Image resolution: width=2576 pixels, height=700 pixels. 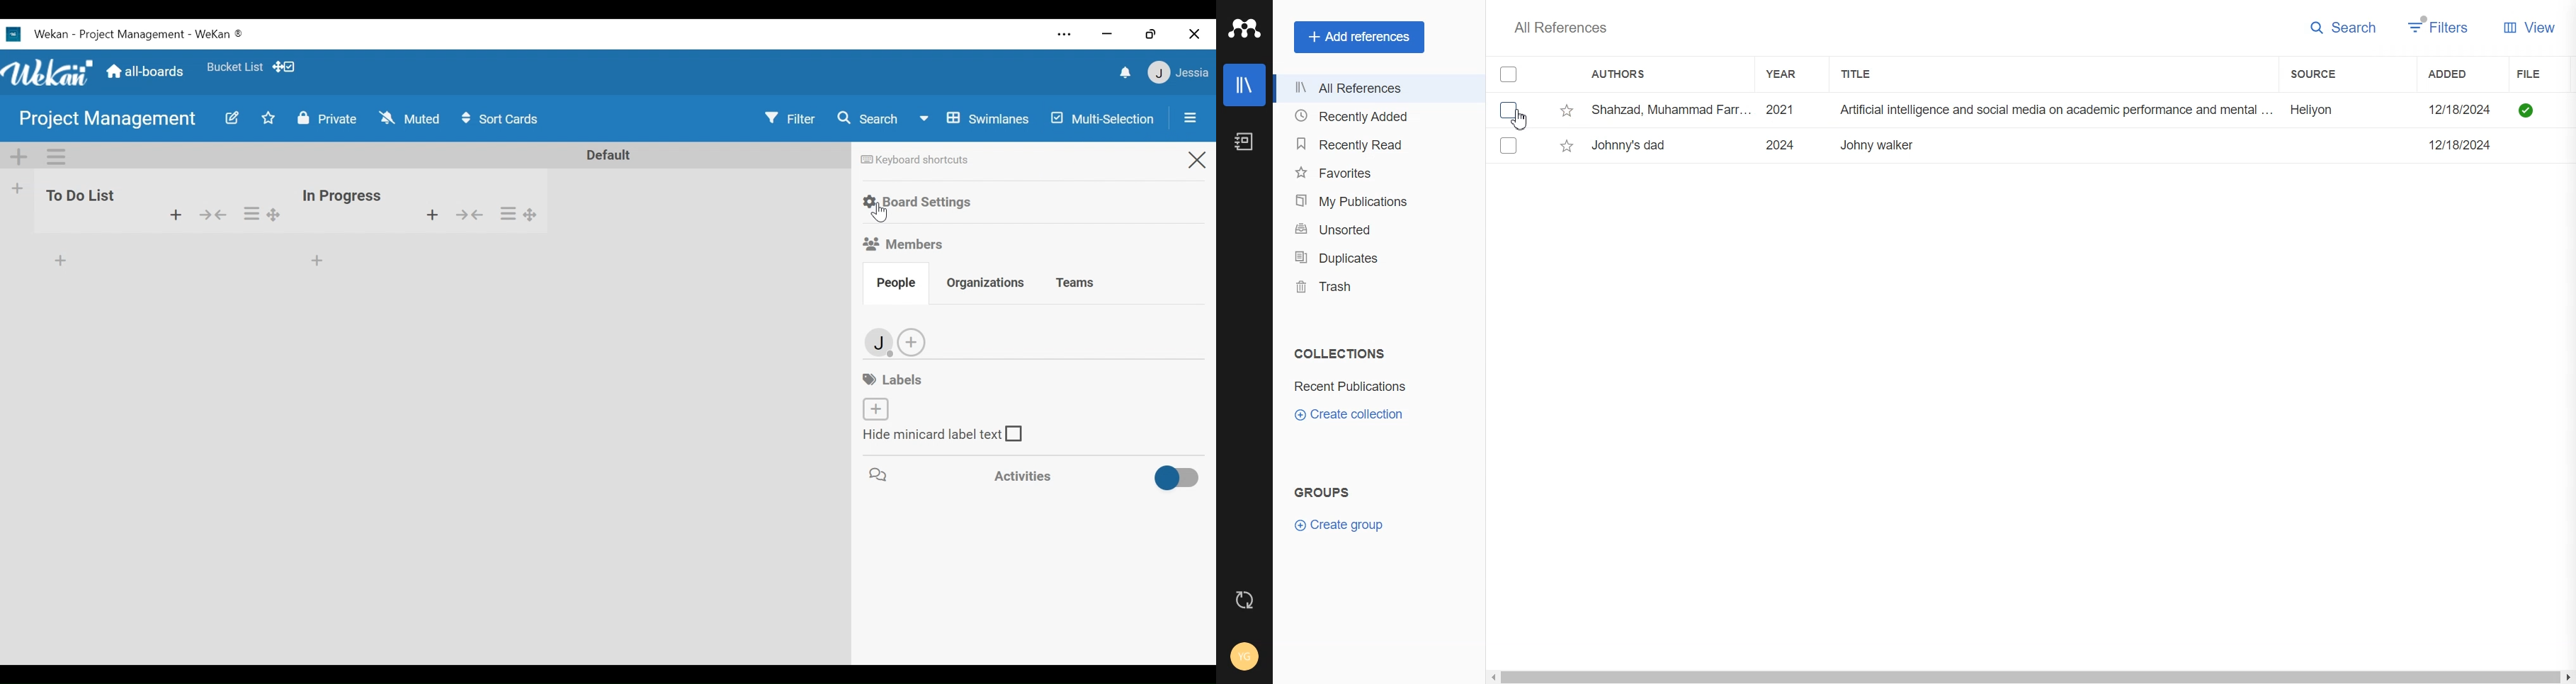 What do you see at coordinates (148, 72) in the screenshot?
I see `Home (all-boars` at bounding box center [148, 72].